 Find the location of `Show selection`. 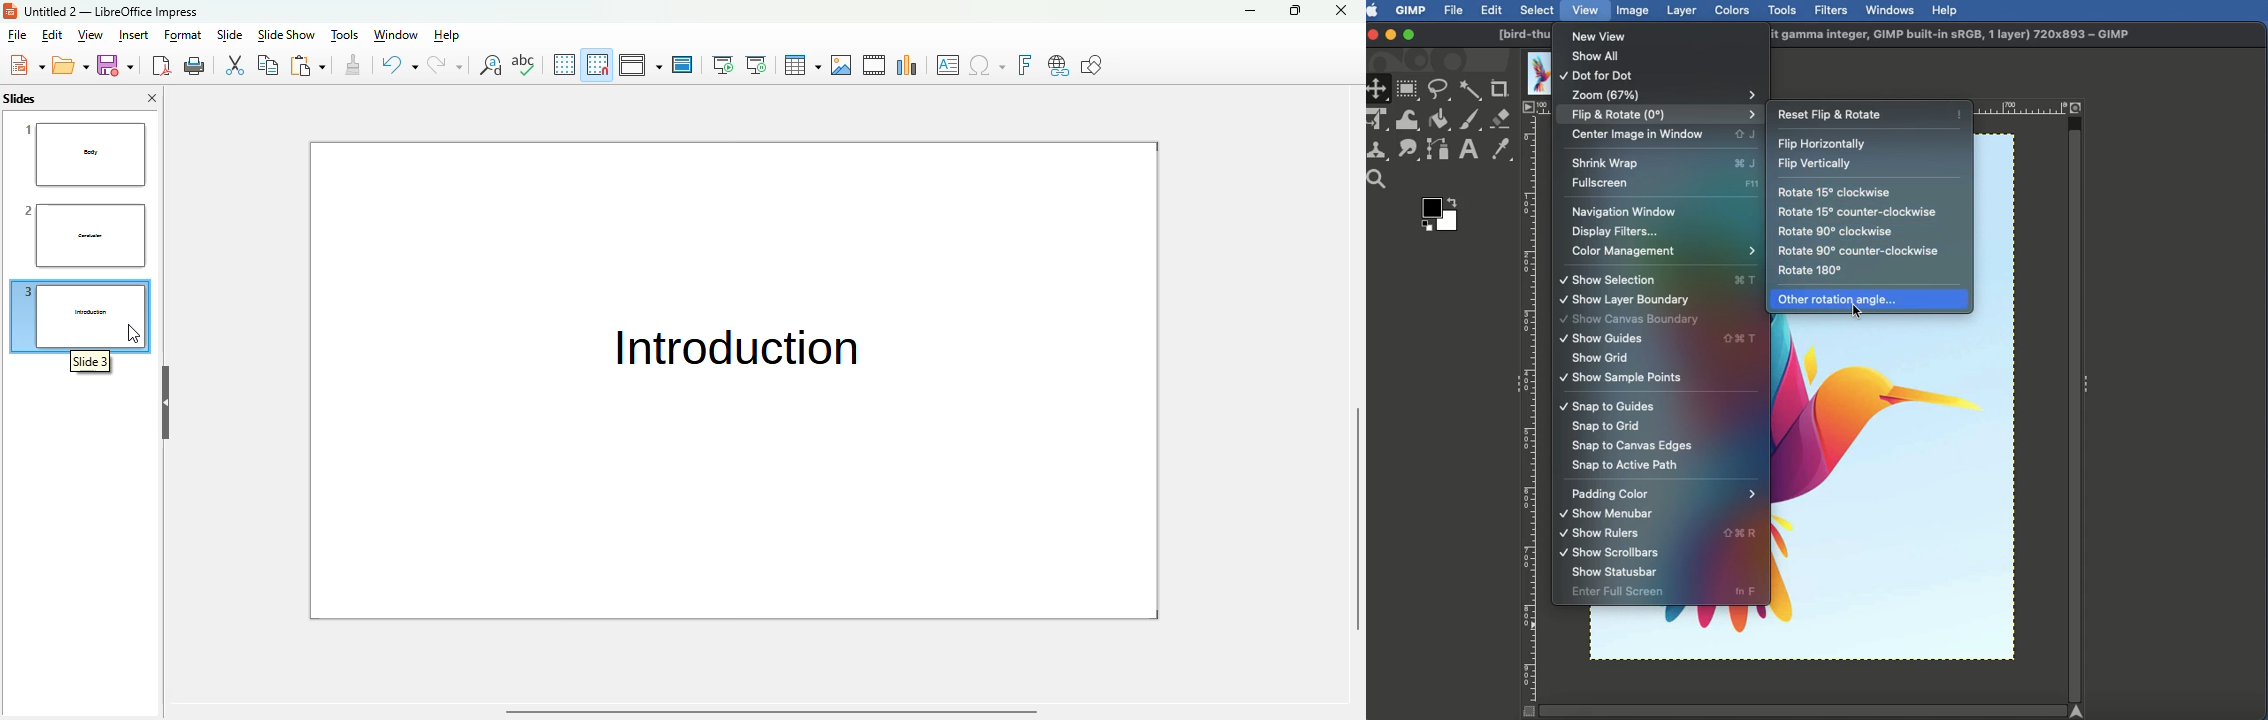

Show selection is located at coordinates (1633, 280).